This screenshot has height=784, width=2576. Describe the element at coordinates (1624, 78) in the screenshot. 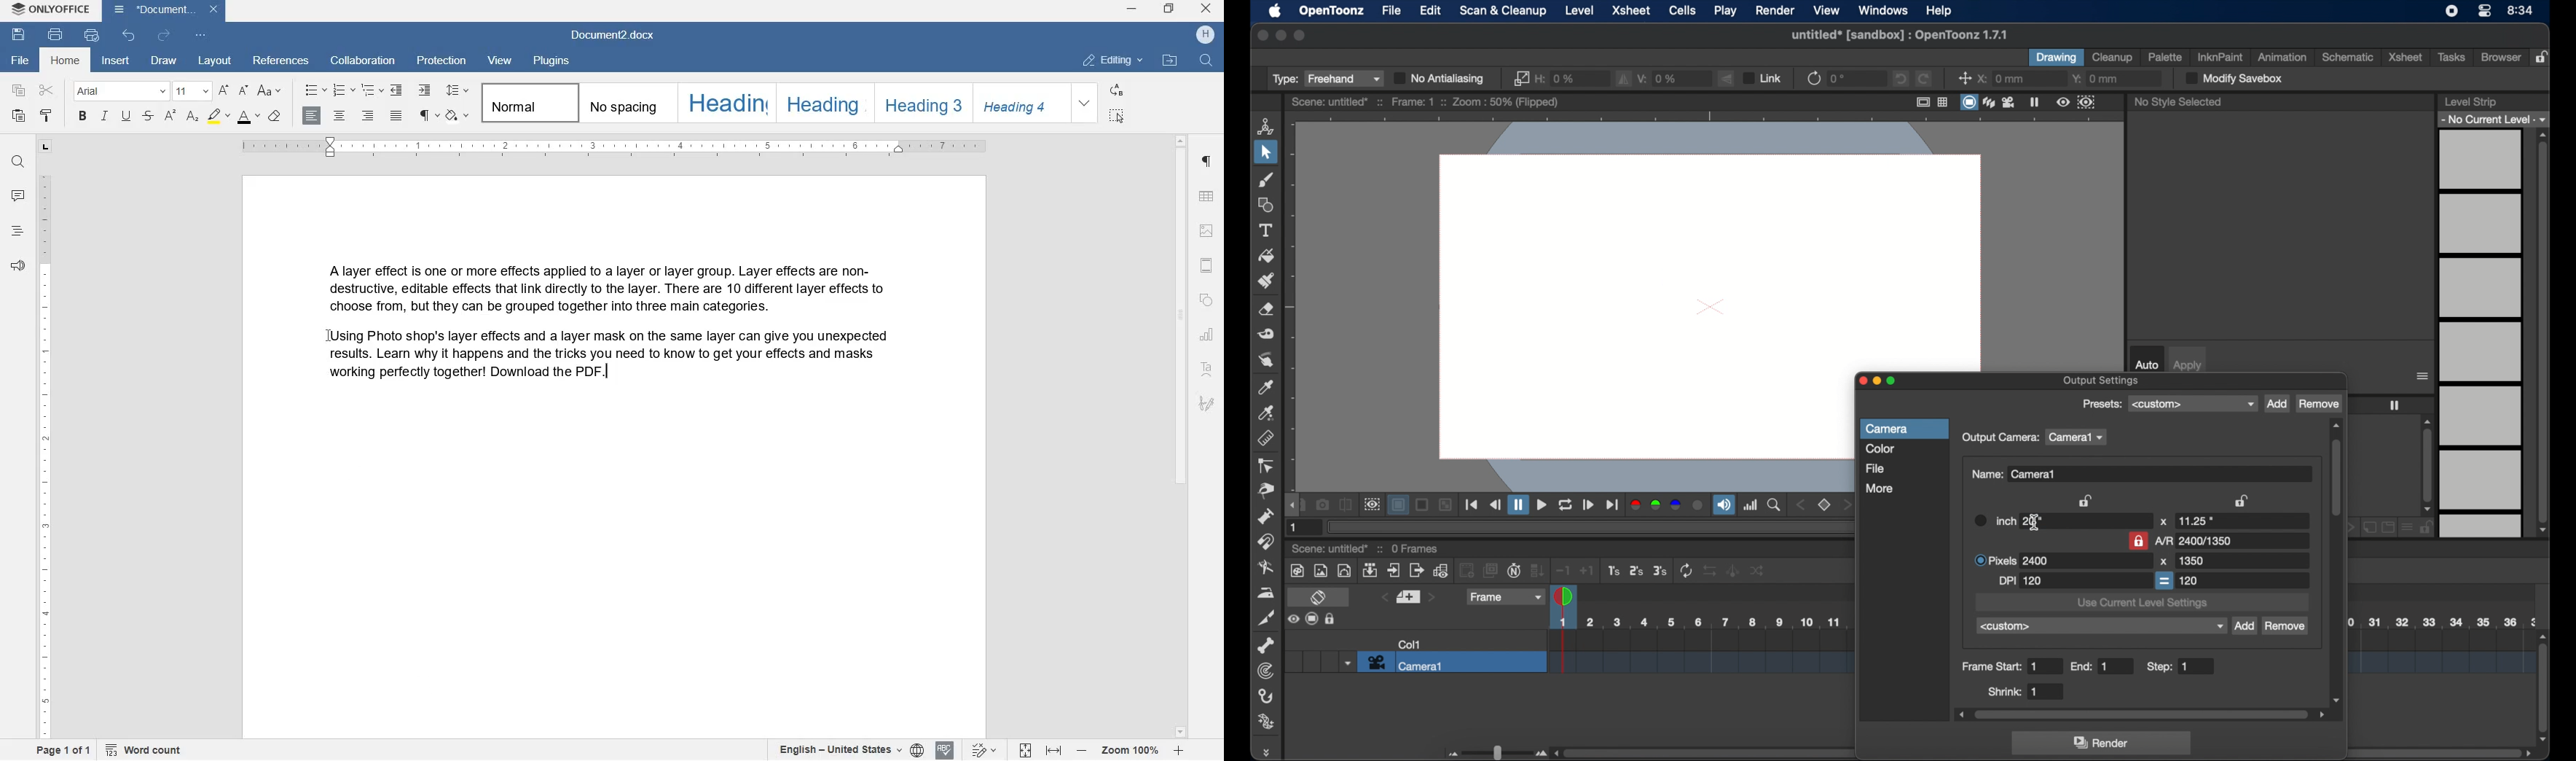

I see `fill horizontally` at that location.